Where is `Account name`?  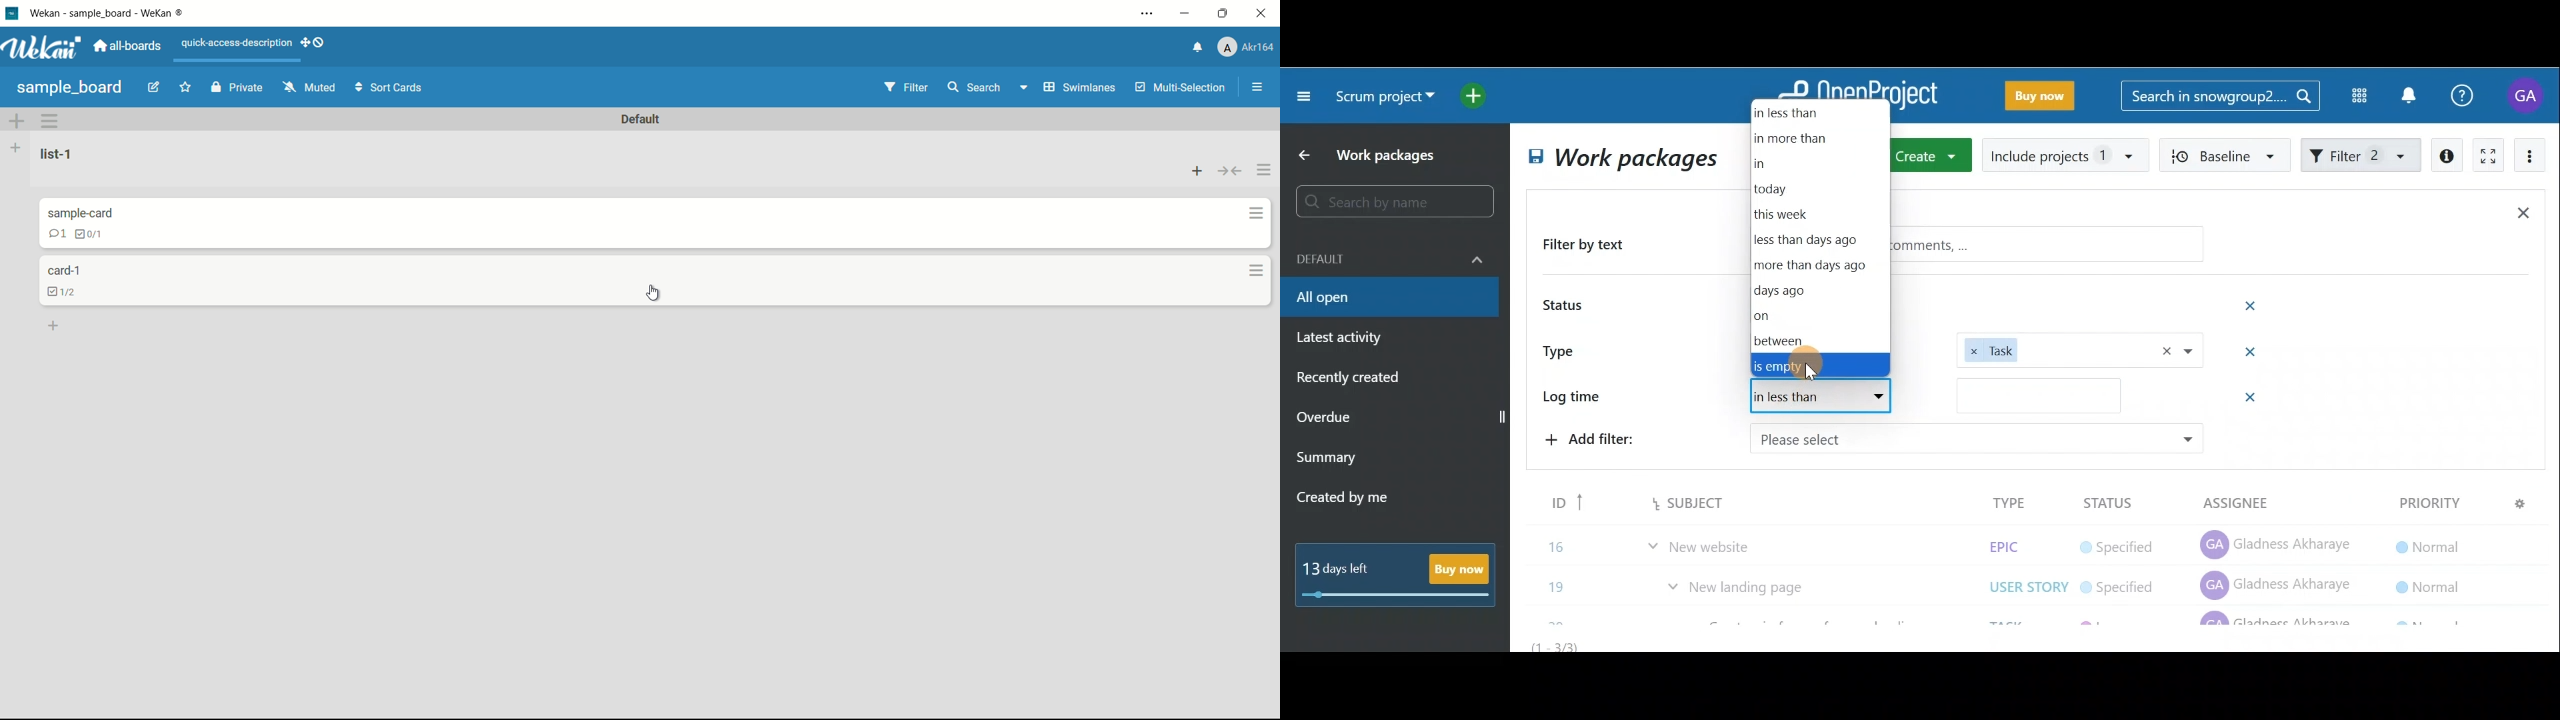 Account name is located at coordinates (2528, 95).